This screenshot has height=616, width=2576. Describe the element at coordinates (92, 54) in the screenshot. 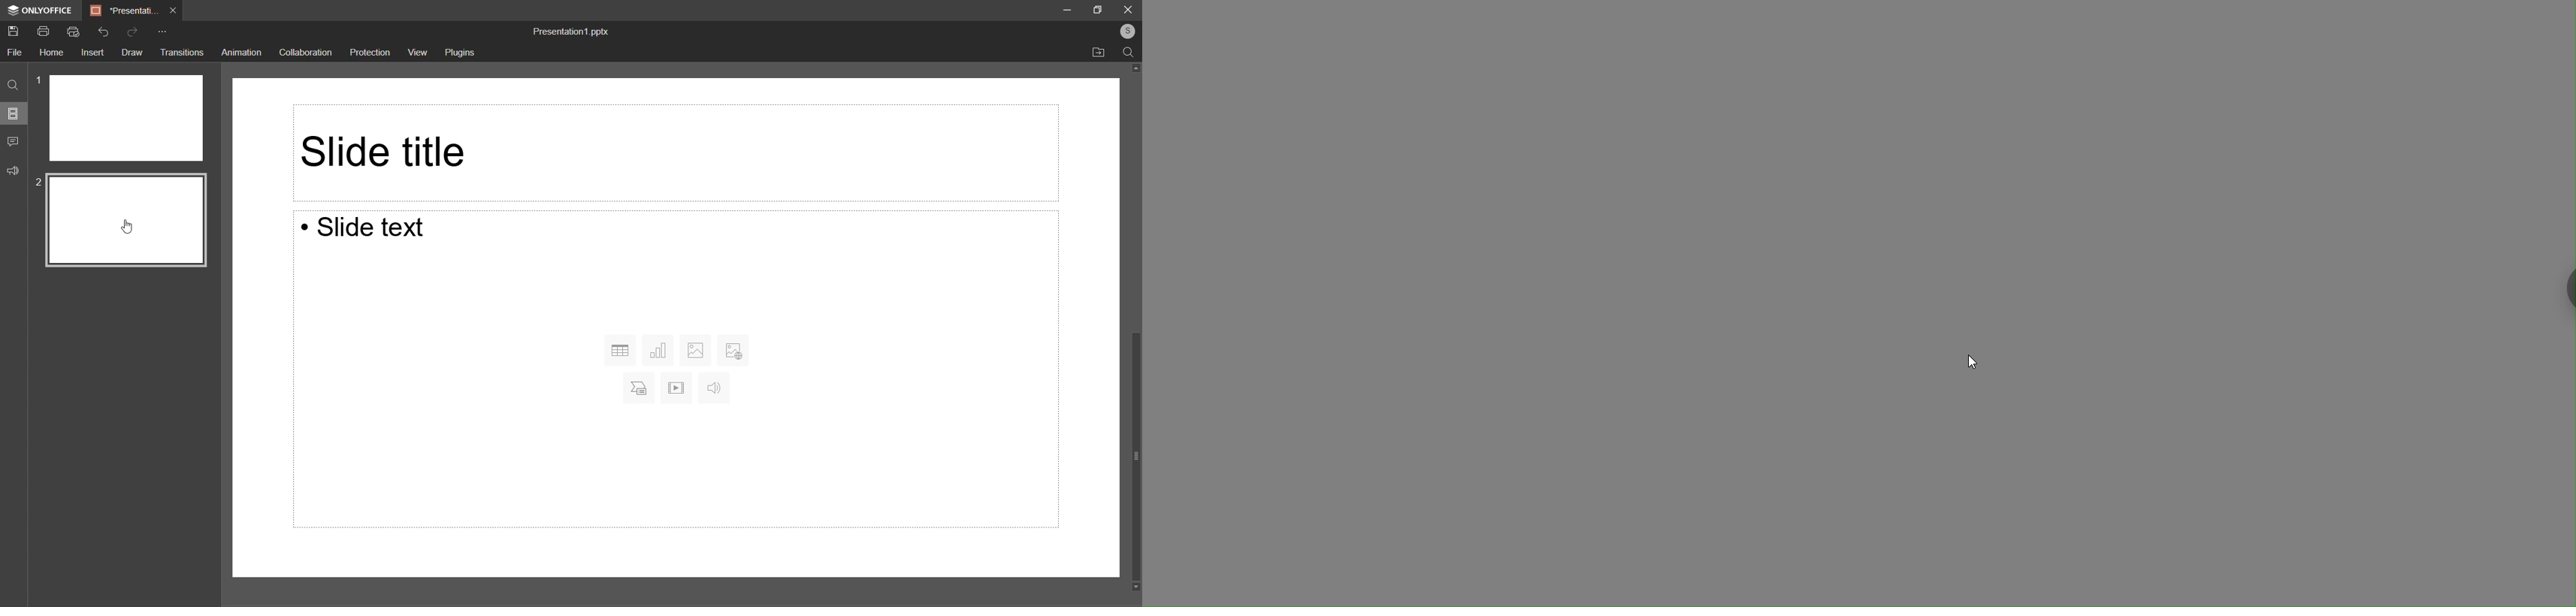

I see `Insert` at that location.